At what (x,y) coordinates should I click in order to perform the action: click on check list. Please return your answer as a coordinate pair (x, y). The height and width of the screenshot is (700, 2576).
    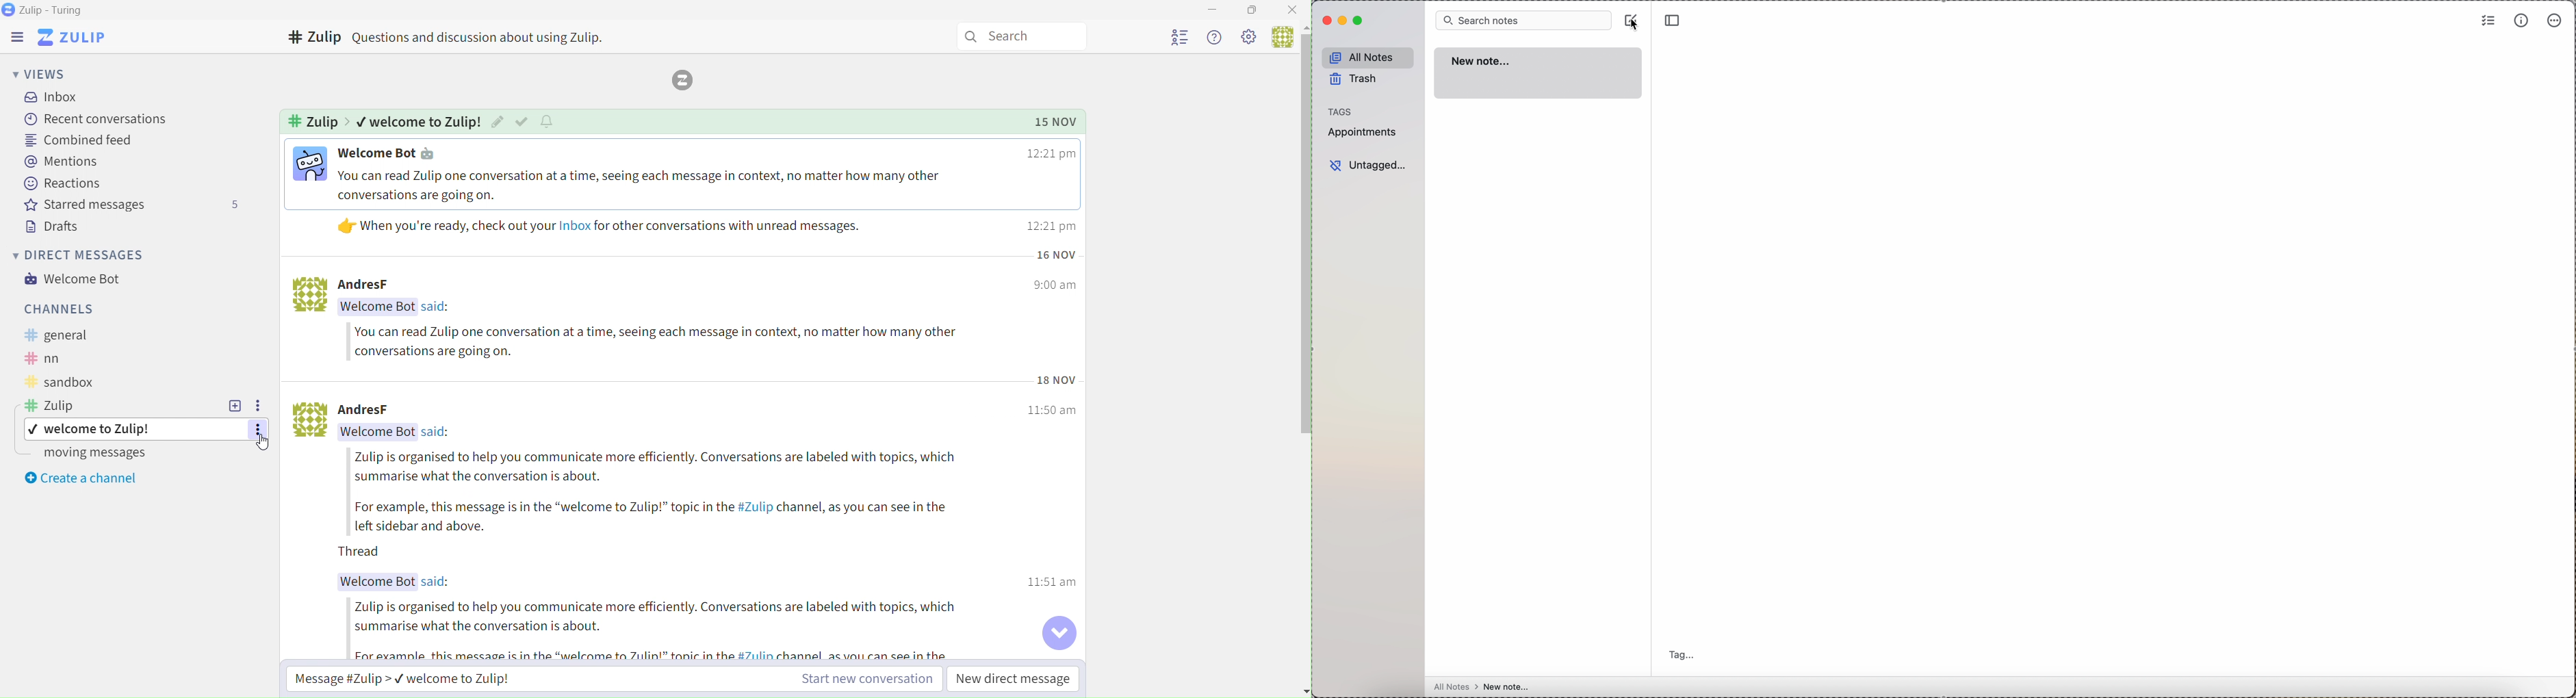
    Looking at the image, I should click on (2487, 21).